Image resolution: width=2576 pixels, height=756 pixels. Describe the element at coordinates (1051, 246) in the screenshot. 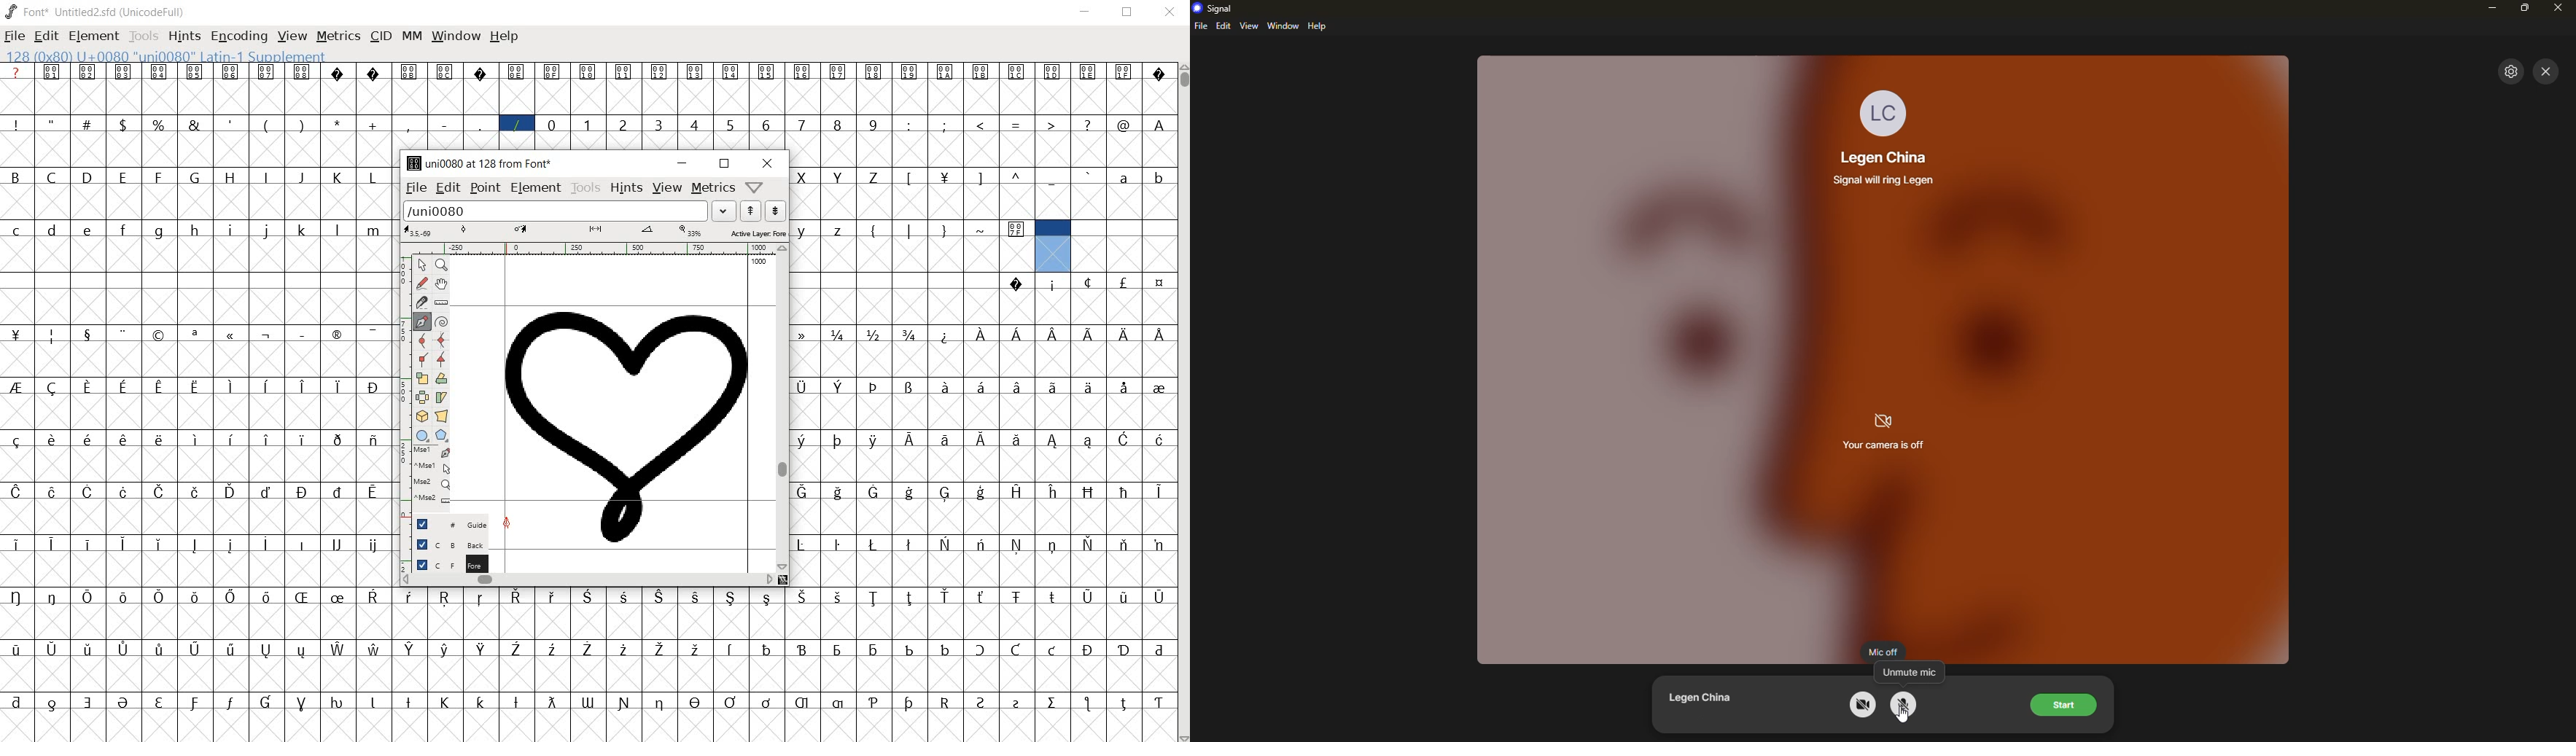

I see `glyph slot` at that location.